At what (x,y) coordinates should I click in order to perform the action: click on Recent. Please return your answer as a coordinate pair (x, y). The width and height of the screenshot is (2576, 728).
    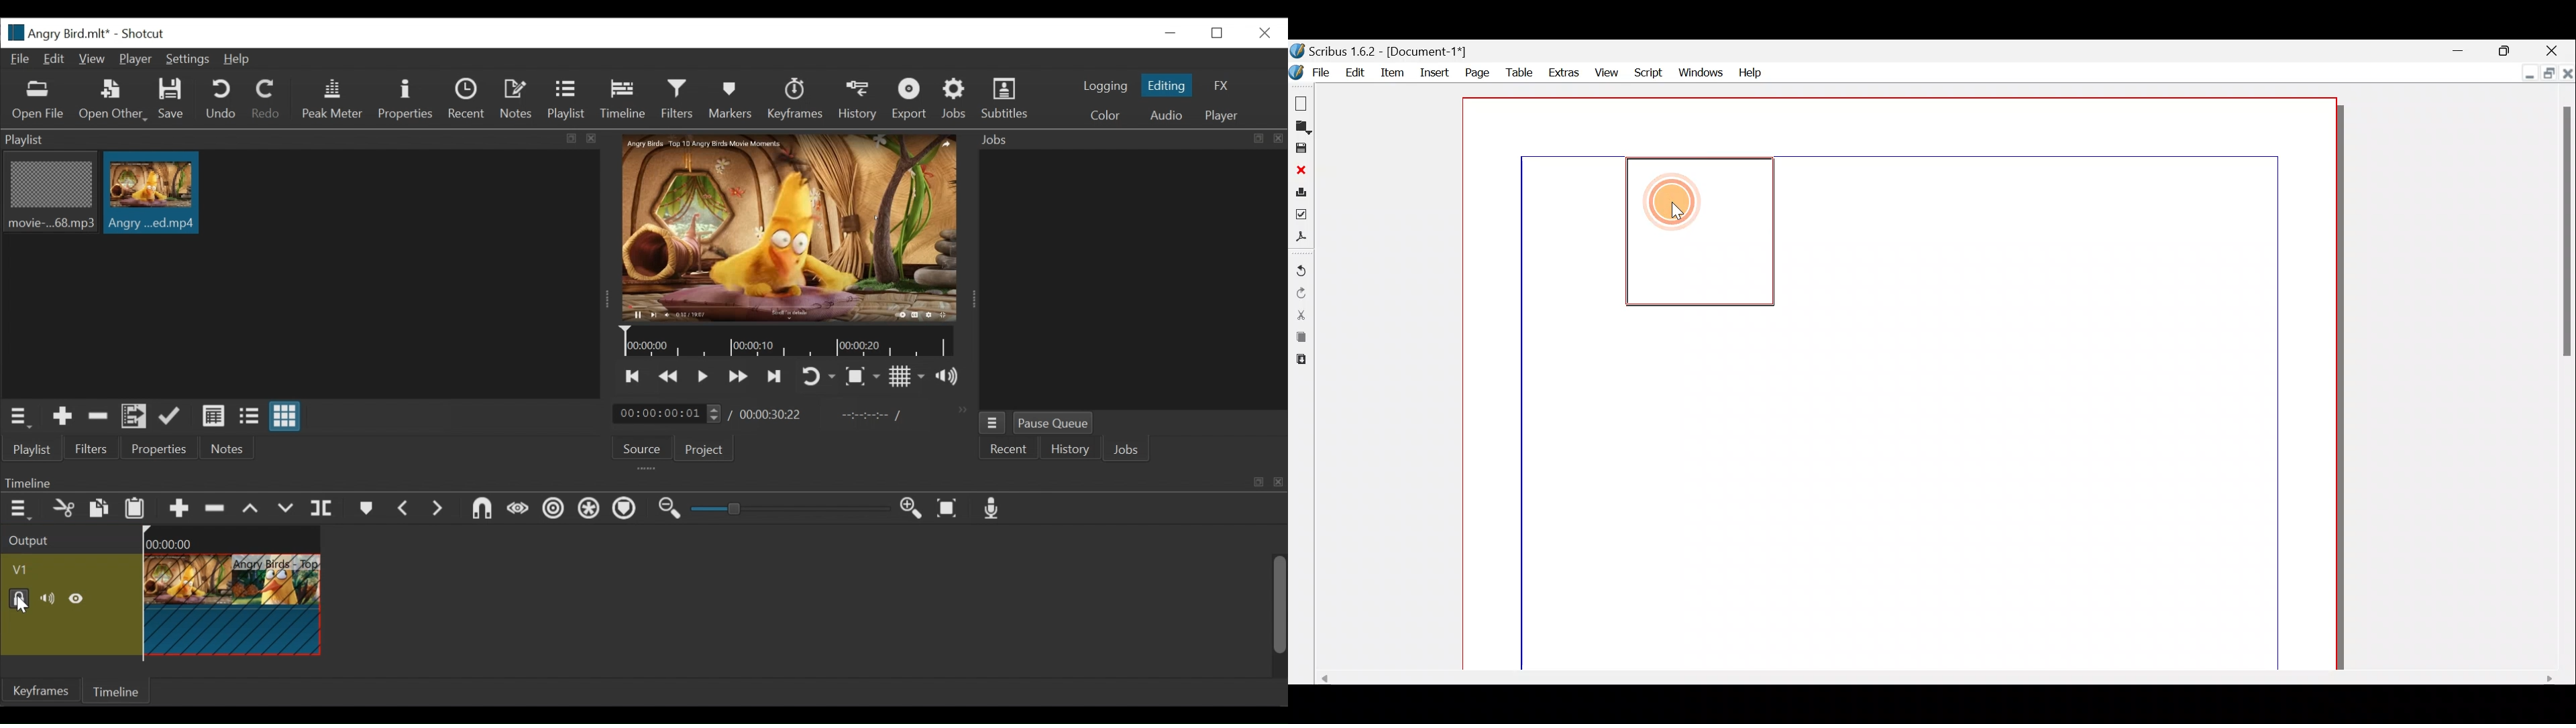
    Looking at the image, I should click on (1009, 448).